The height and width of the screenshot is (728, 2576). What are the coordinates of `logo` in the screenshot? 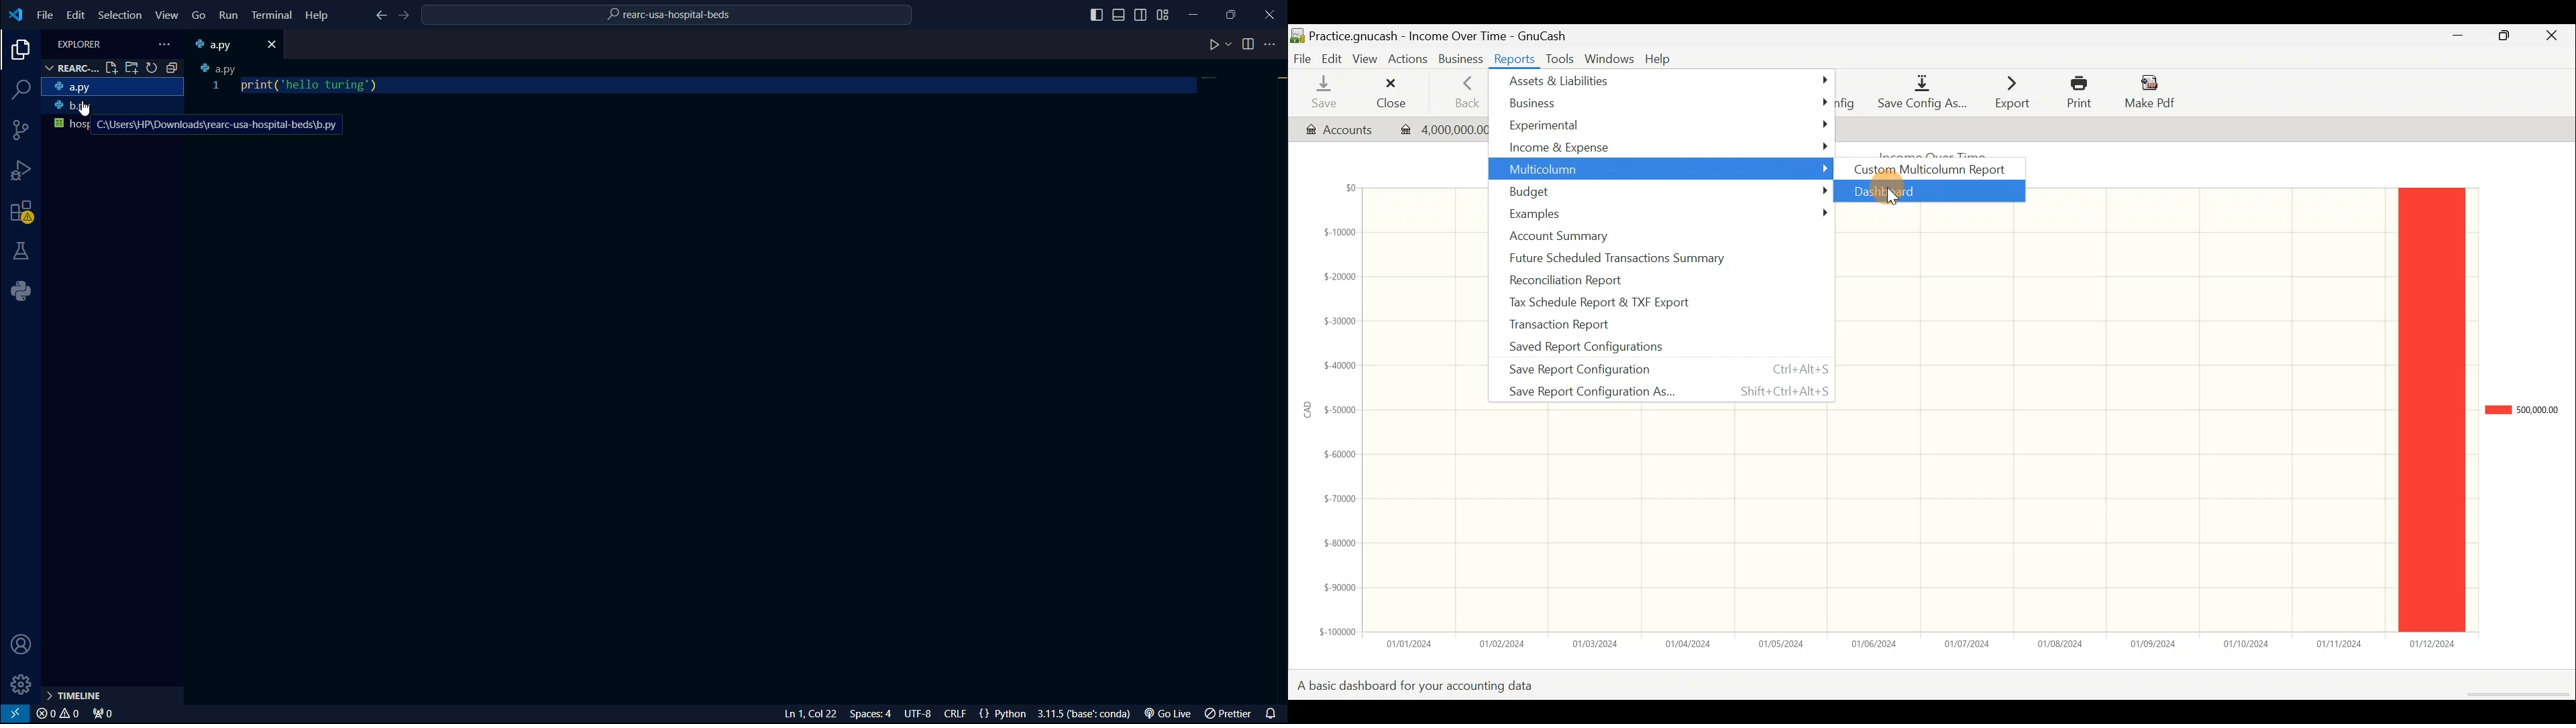 It's located at (16, 16).